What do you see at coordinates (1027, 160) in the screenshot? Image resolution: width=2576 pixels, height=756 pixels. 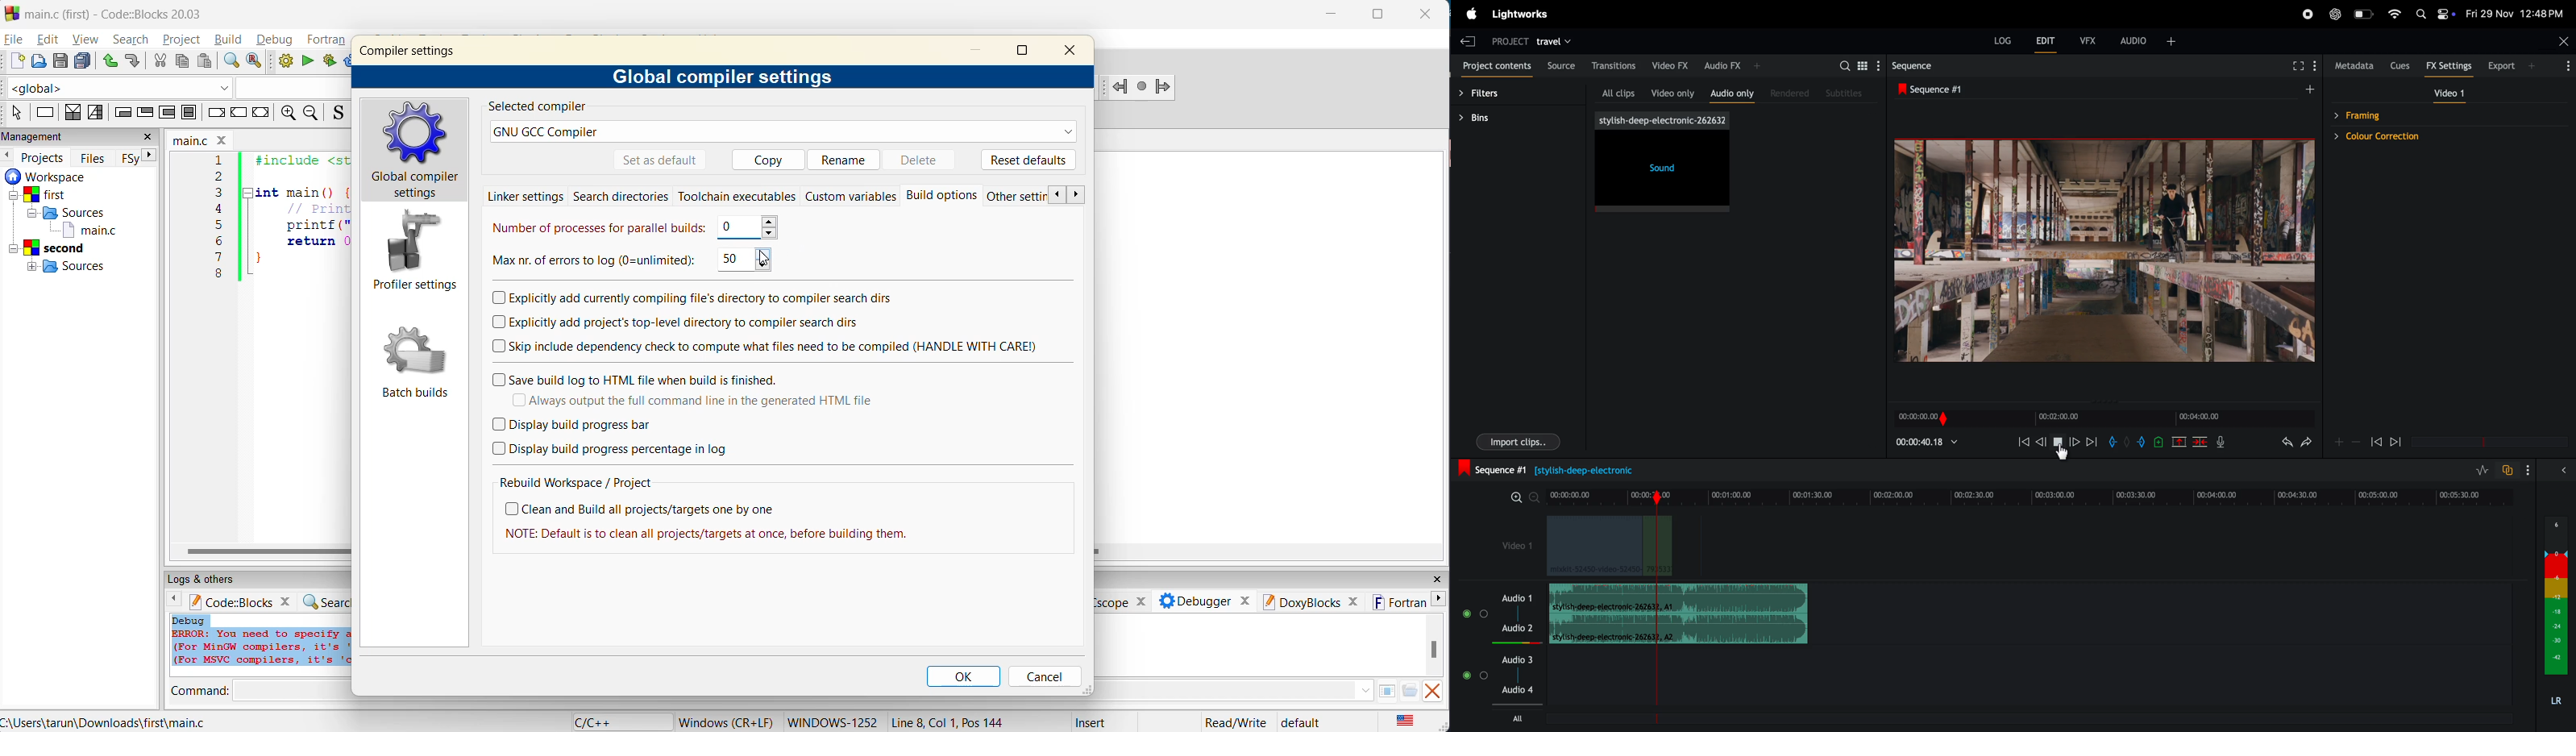 I see `reset defaults` at bounding box center [1027, 160].